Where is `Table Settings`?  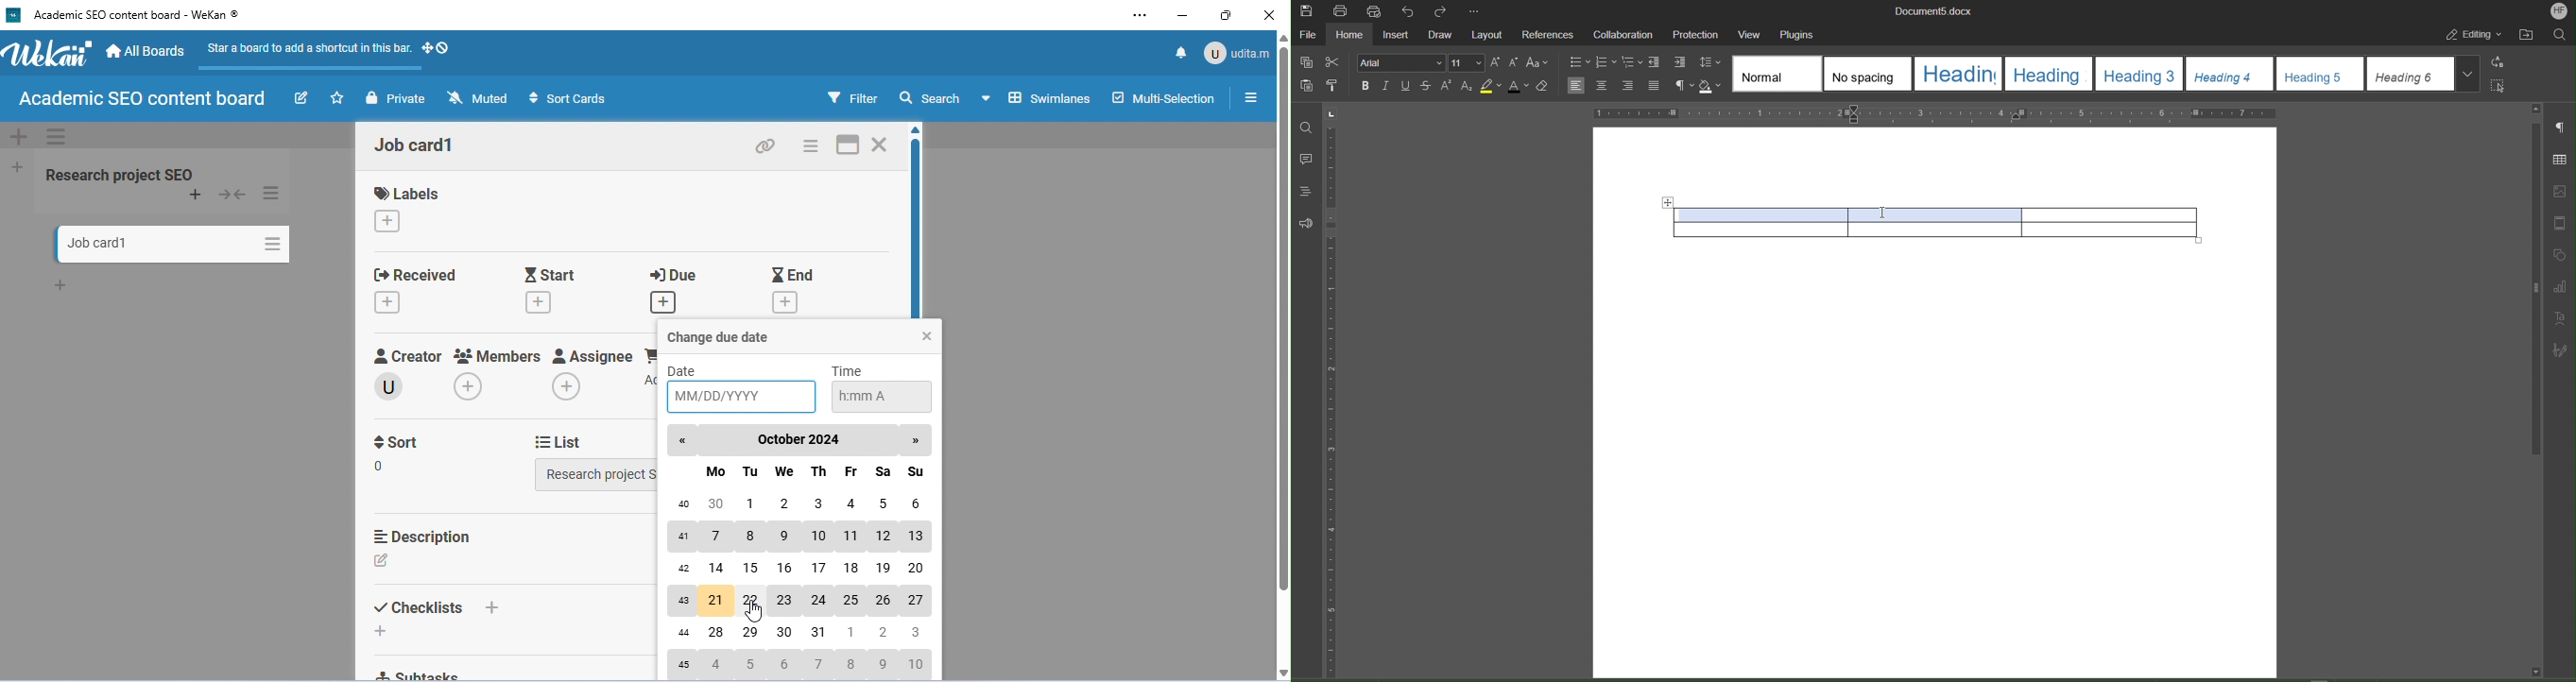
Table Settings is located at coordinates (2562, 159).